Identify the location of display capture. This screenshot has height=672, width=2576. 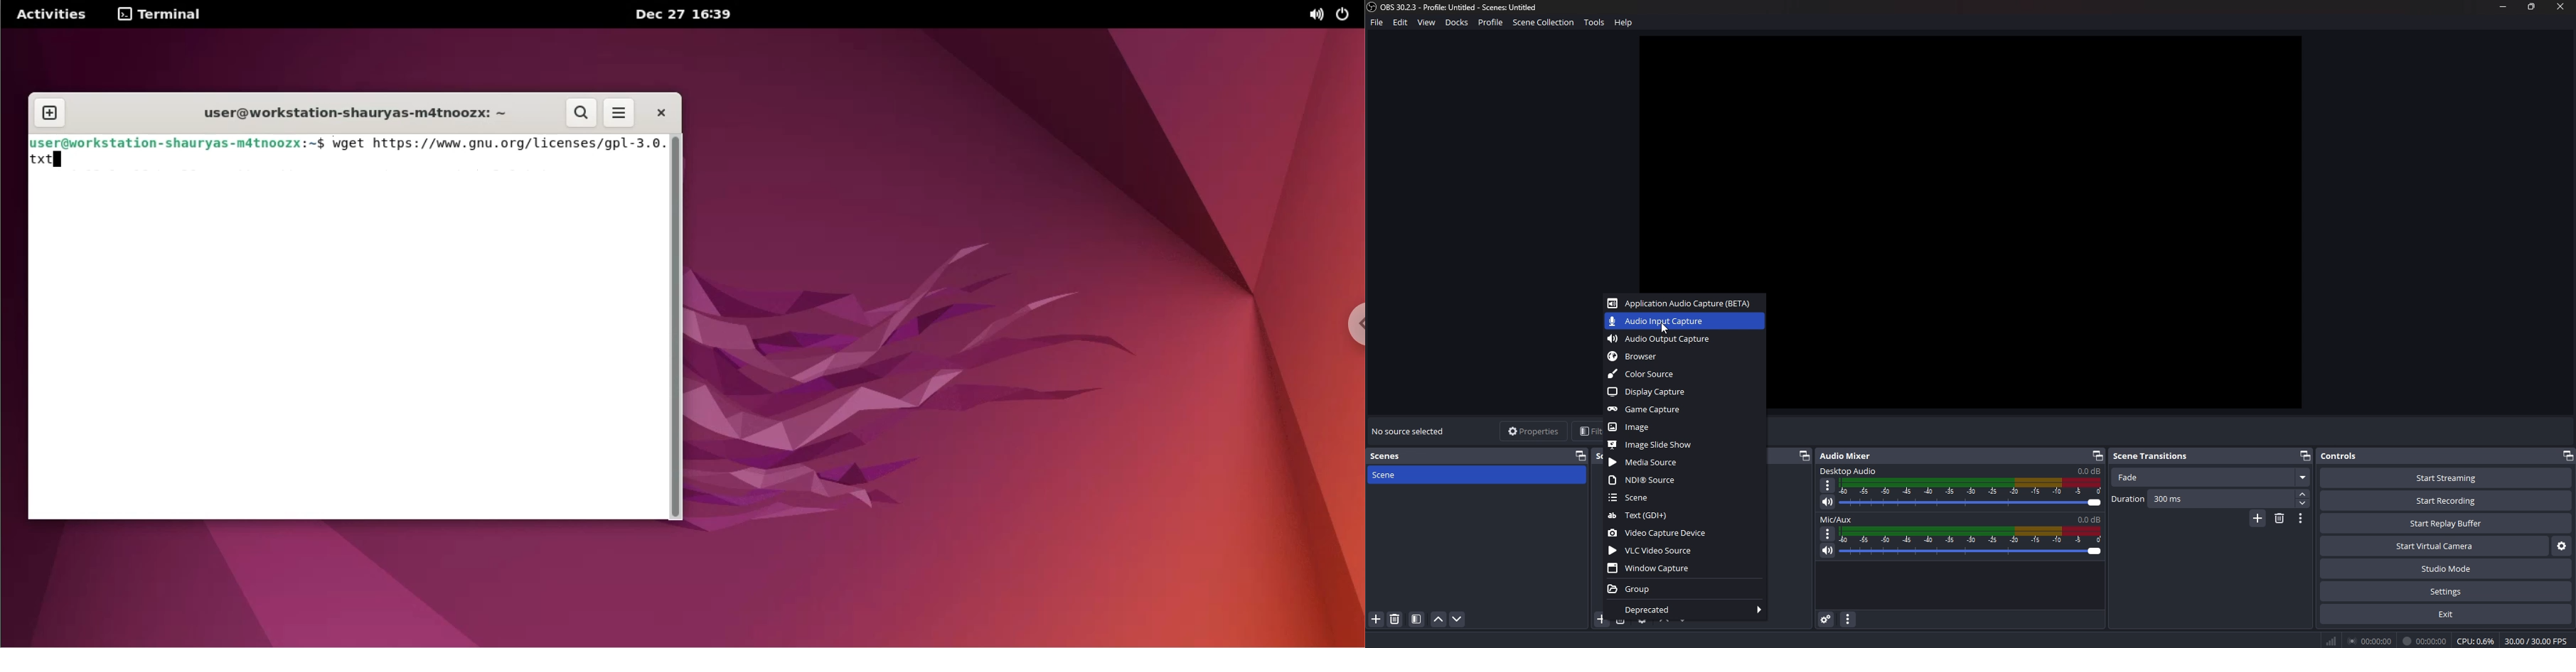
(1684, 392).